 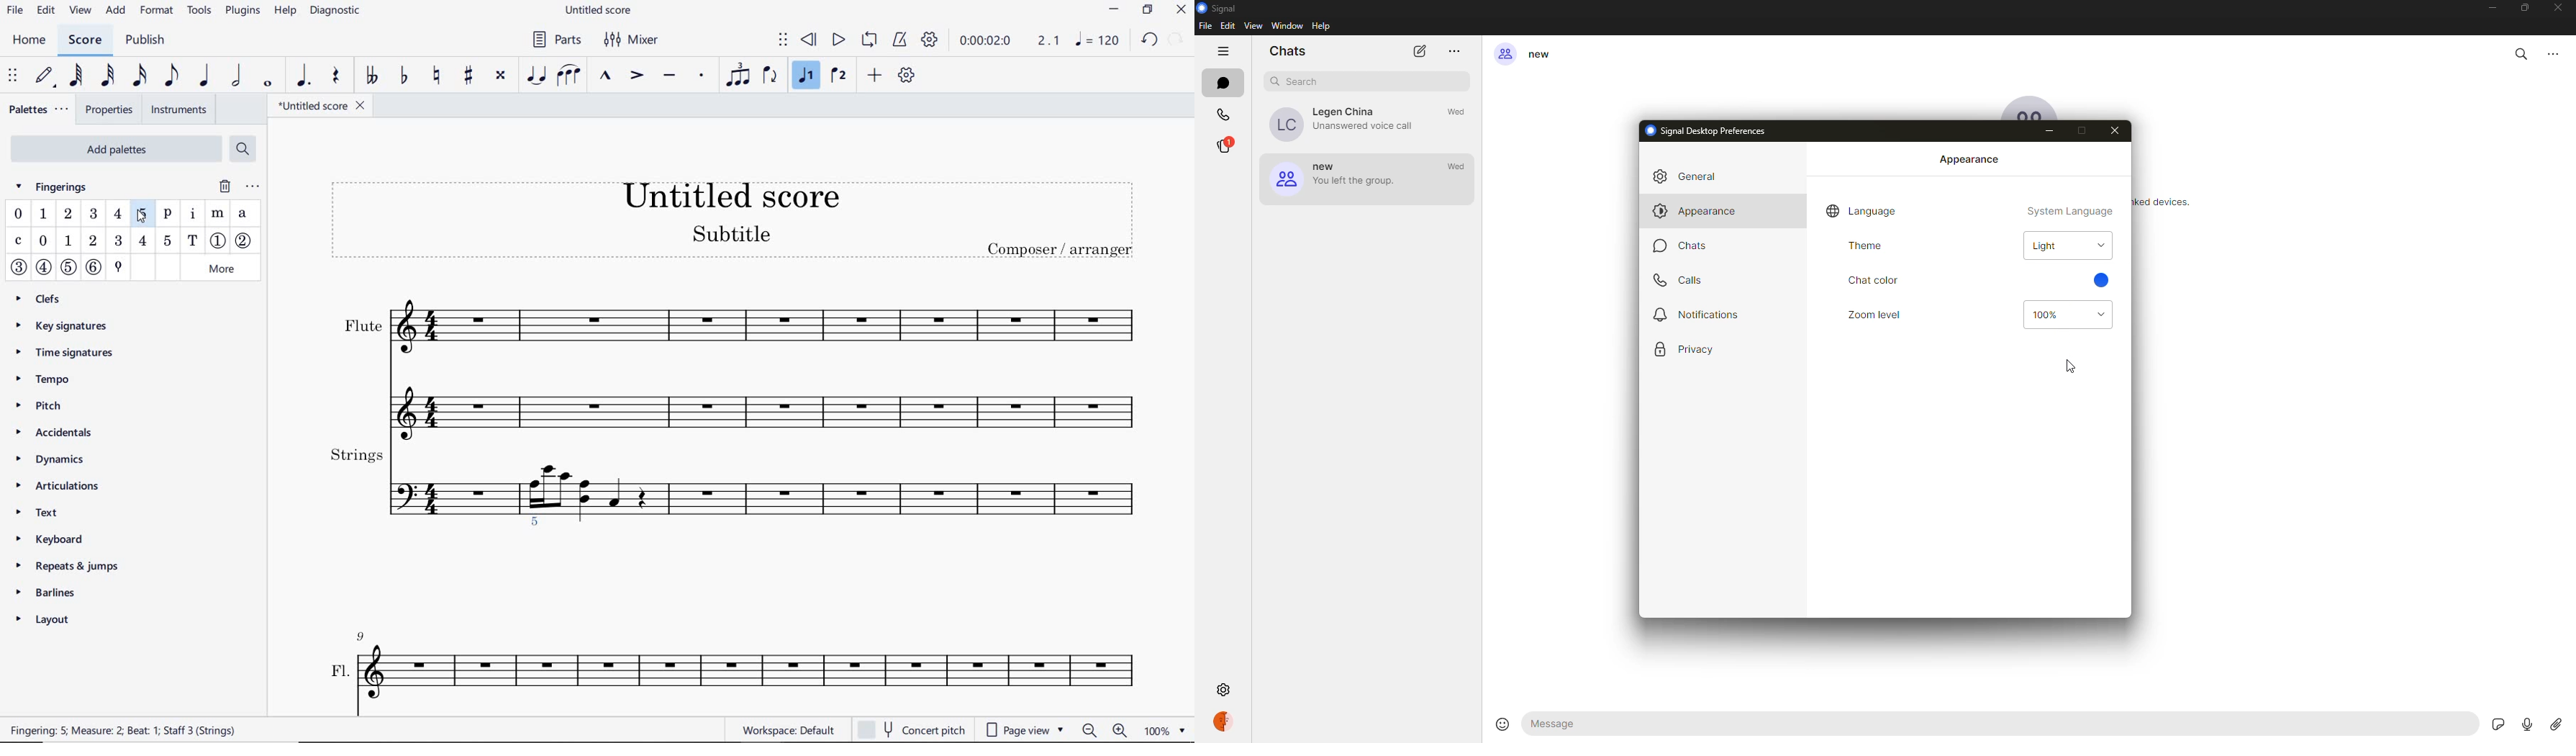 I want to click on search, so click(x=1357, y=81).